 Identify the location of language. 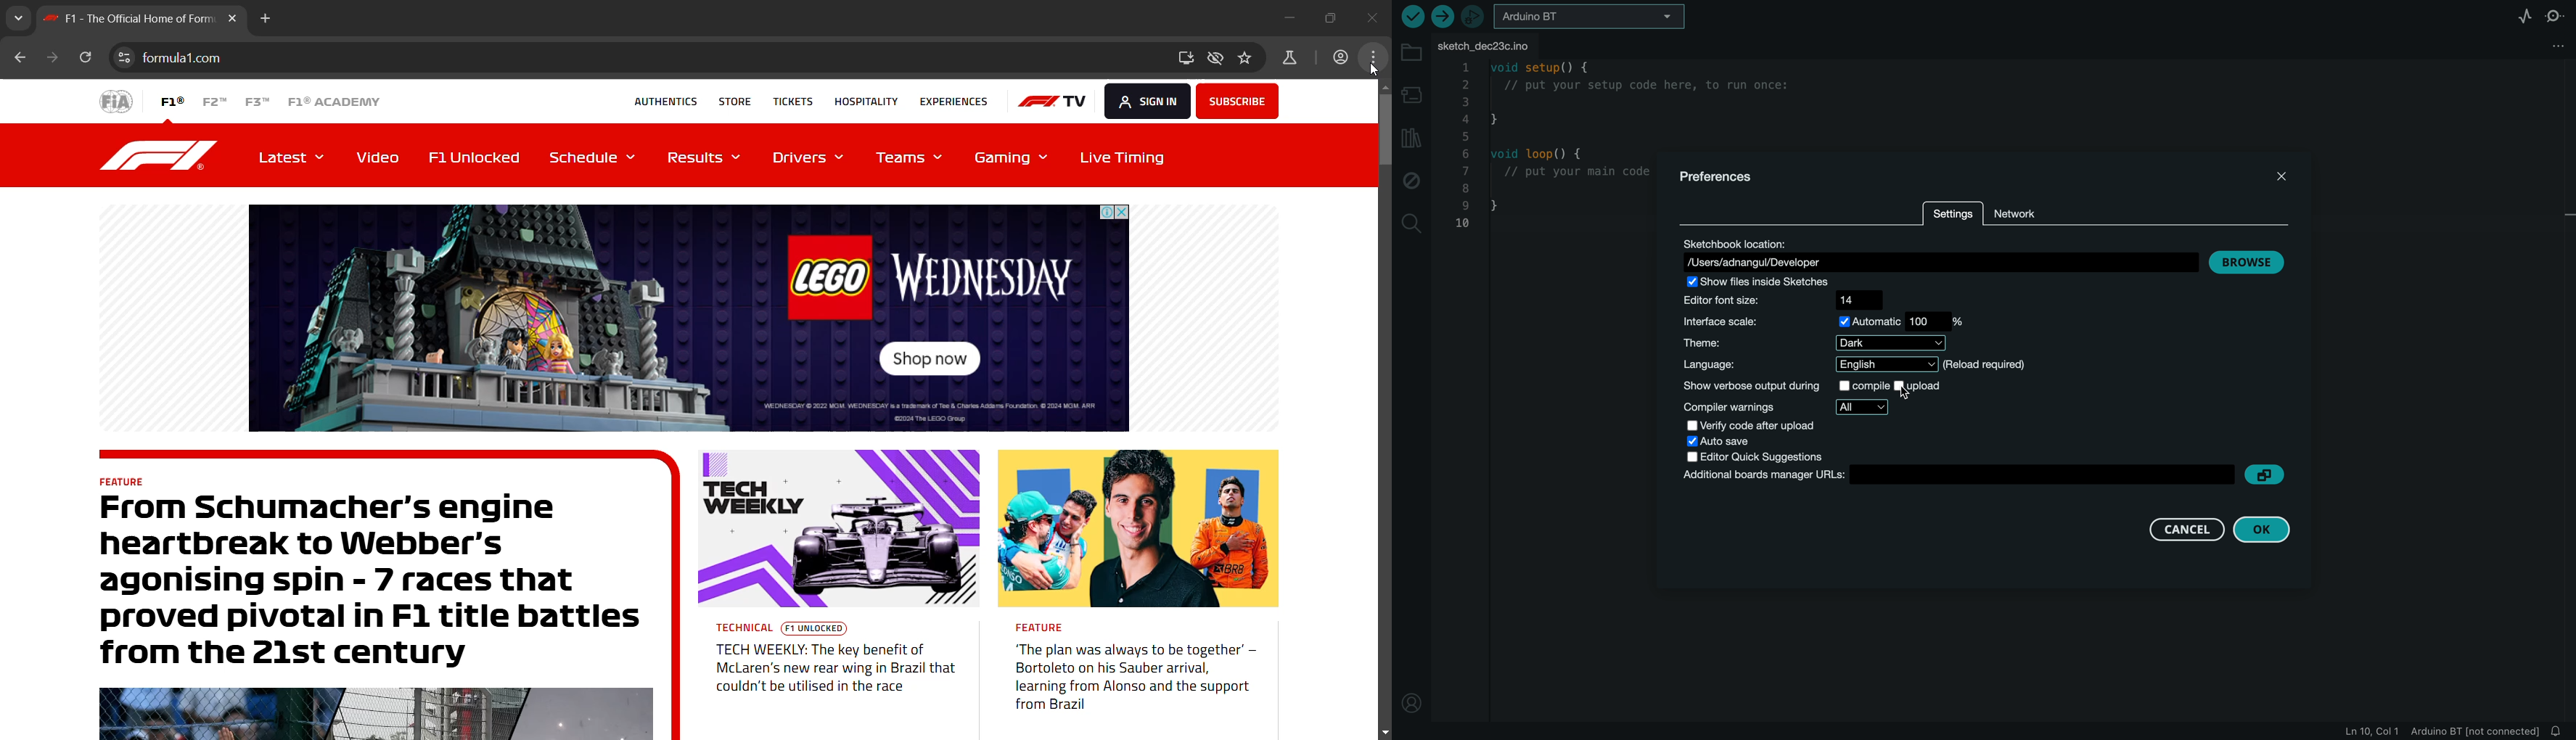
(1861, 365).